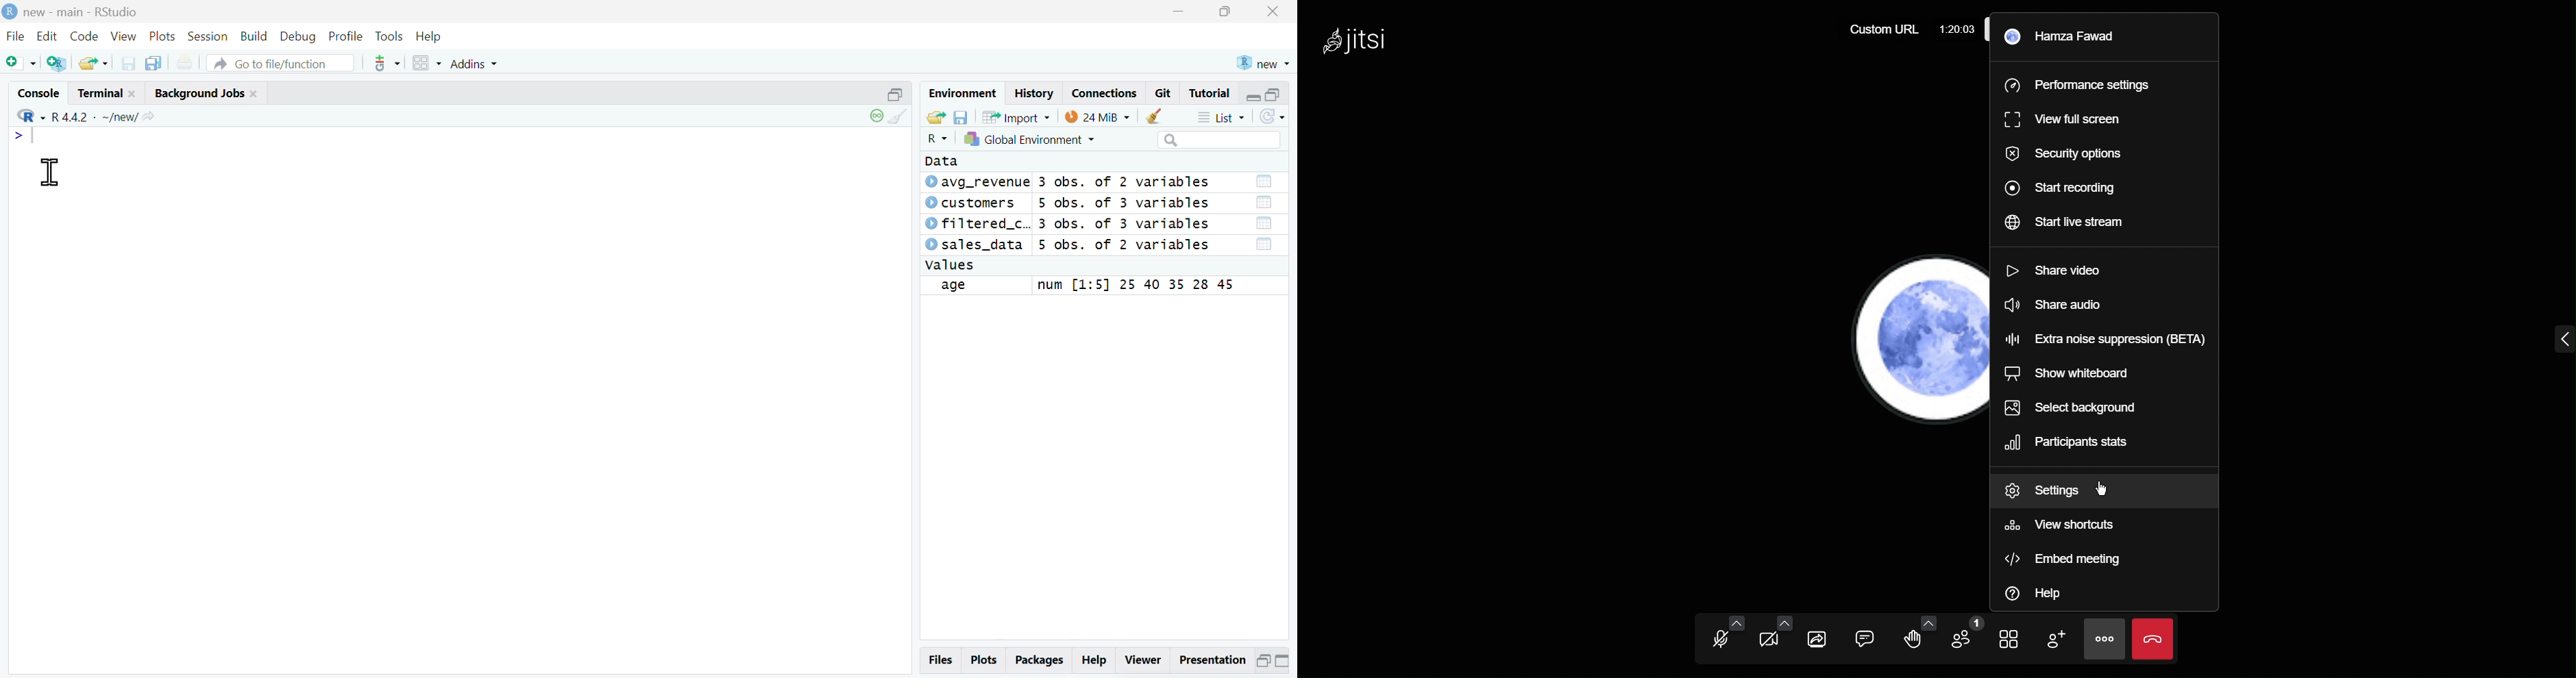 Image resolution: width=2576 pixels, height=700 pixels. I want to click on Close, so click(1272, 12).